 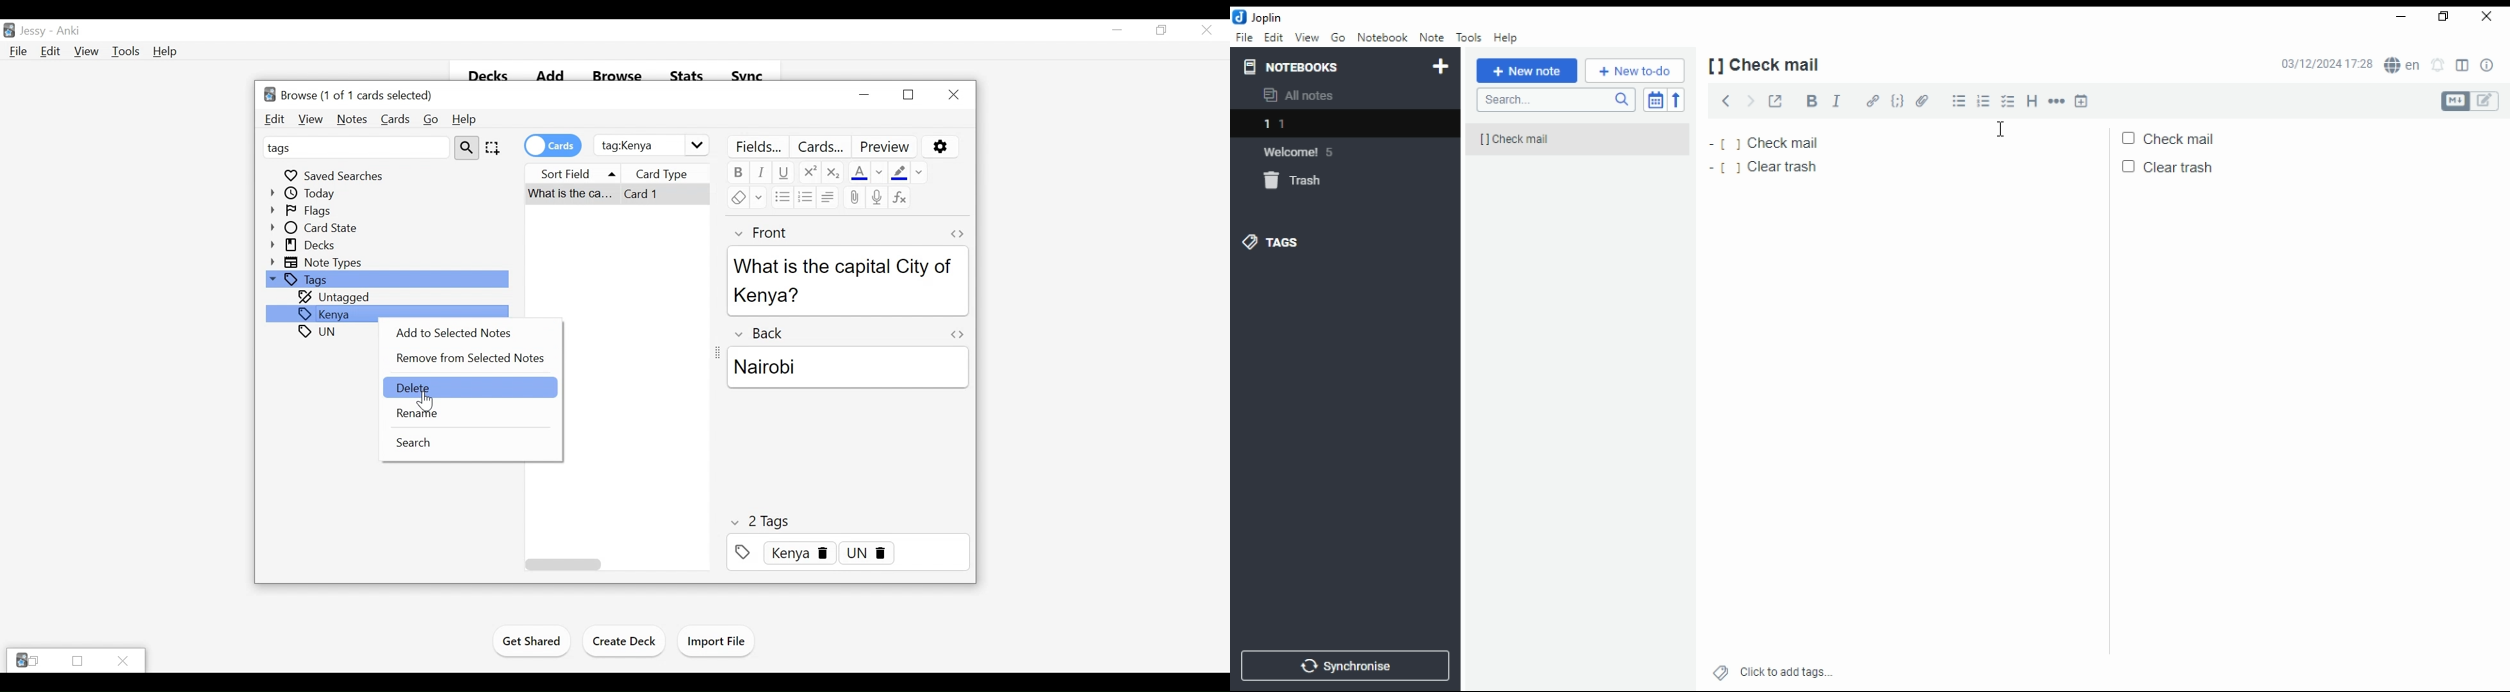 What do you see at coordinates (1957, 101) in the screenshot?
I see `bulleted list` at bounding box center [1957, 101].